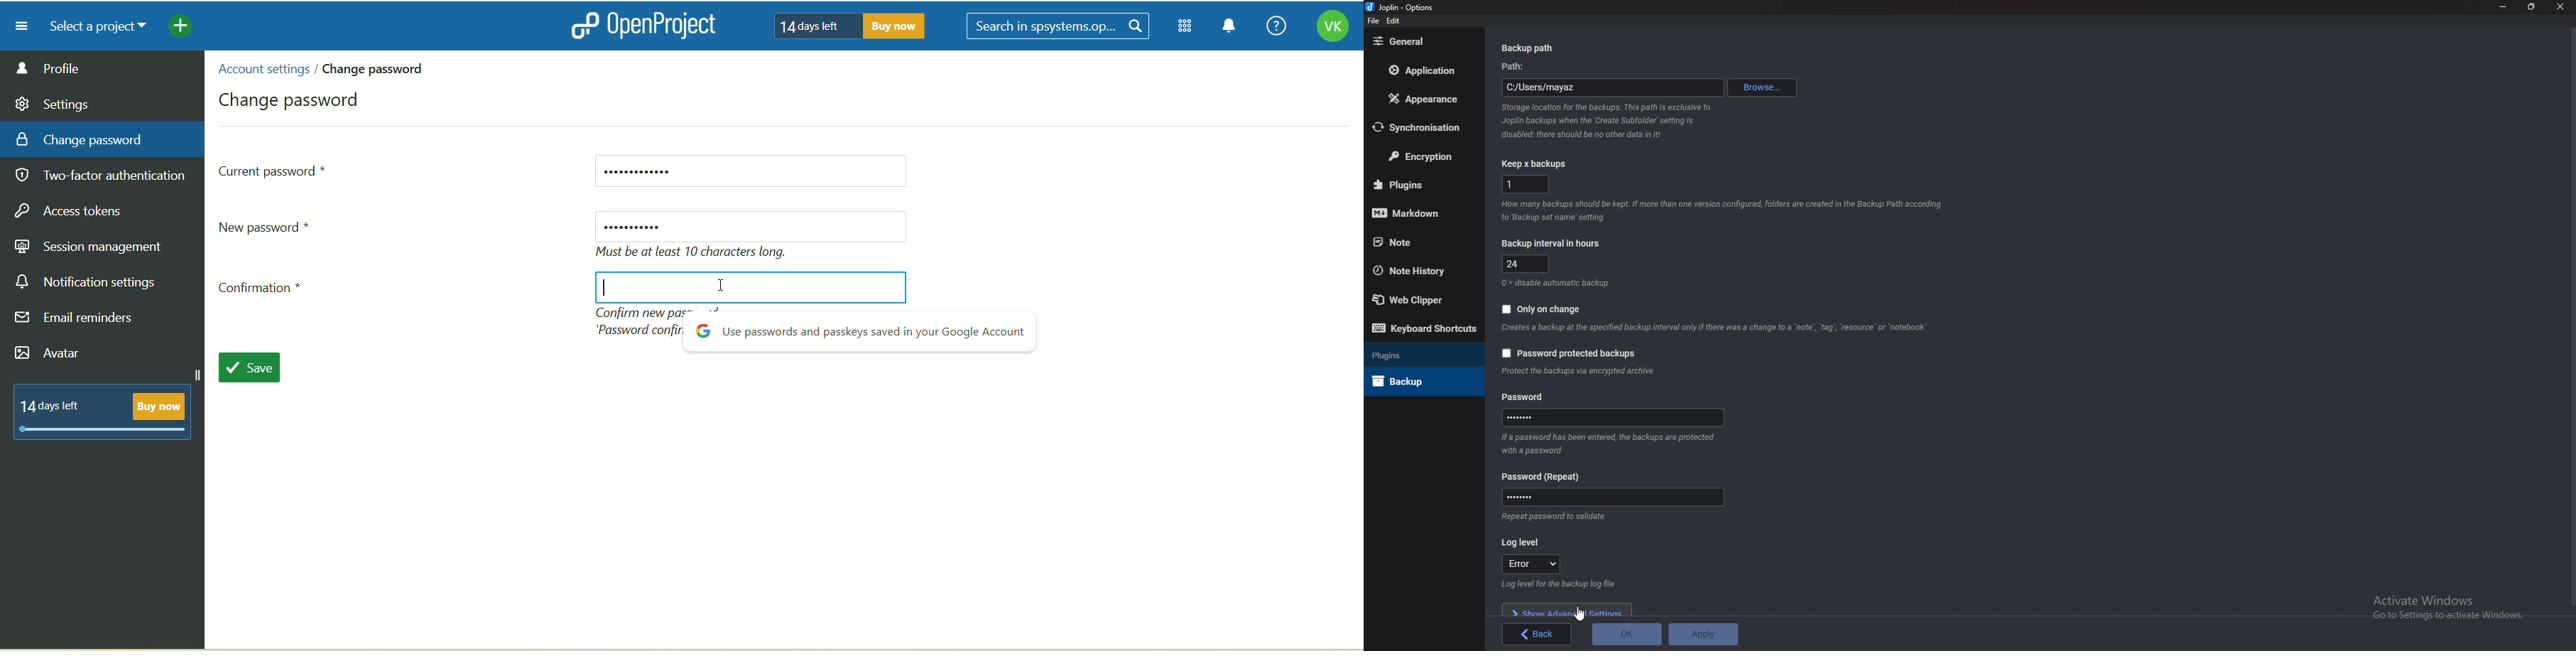 This screenshot has height=672, width=2576. Describe the element at coordinates (53, 102) in the screenshot. I see `settings` at that location.